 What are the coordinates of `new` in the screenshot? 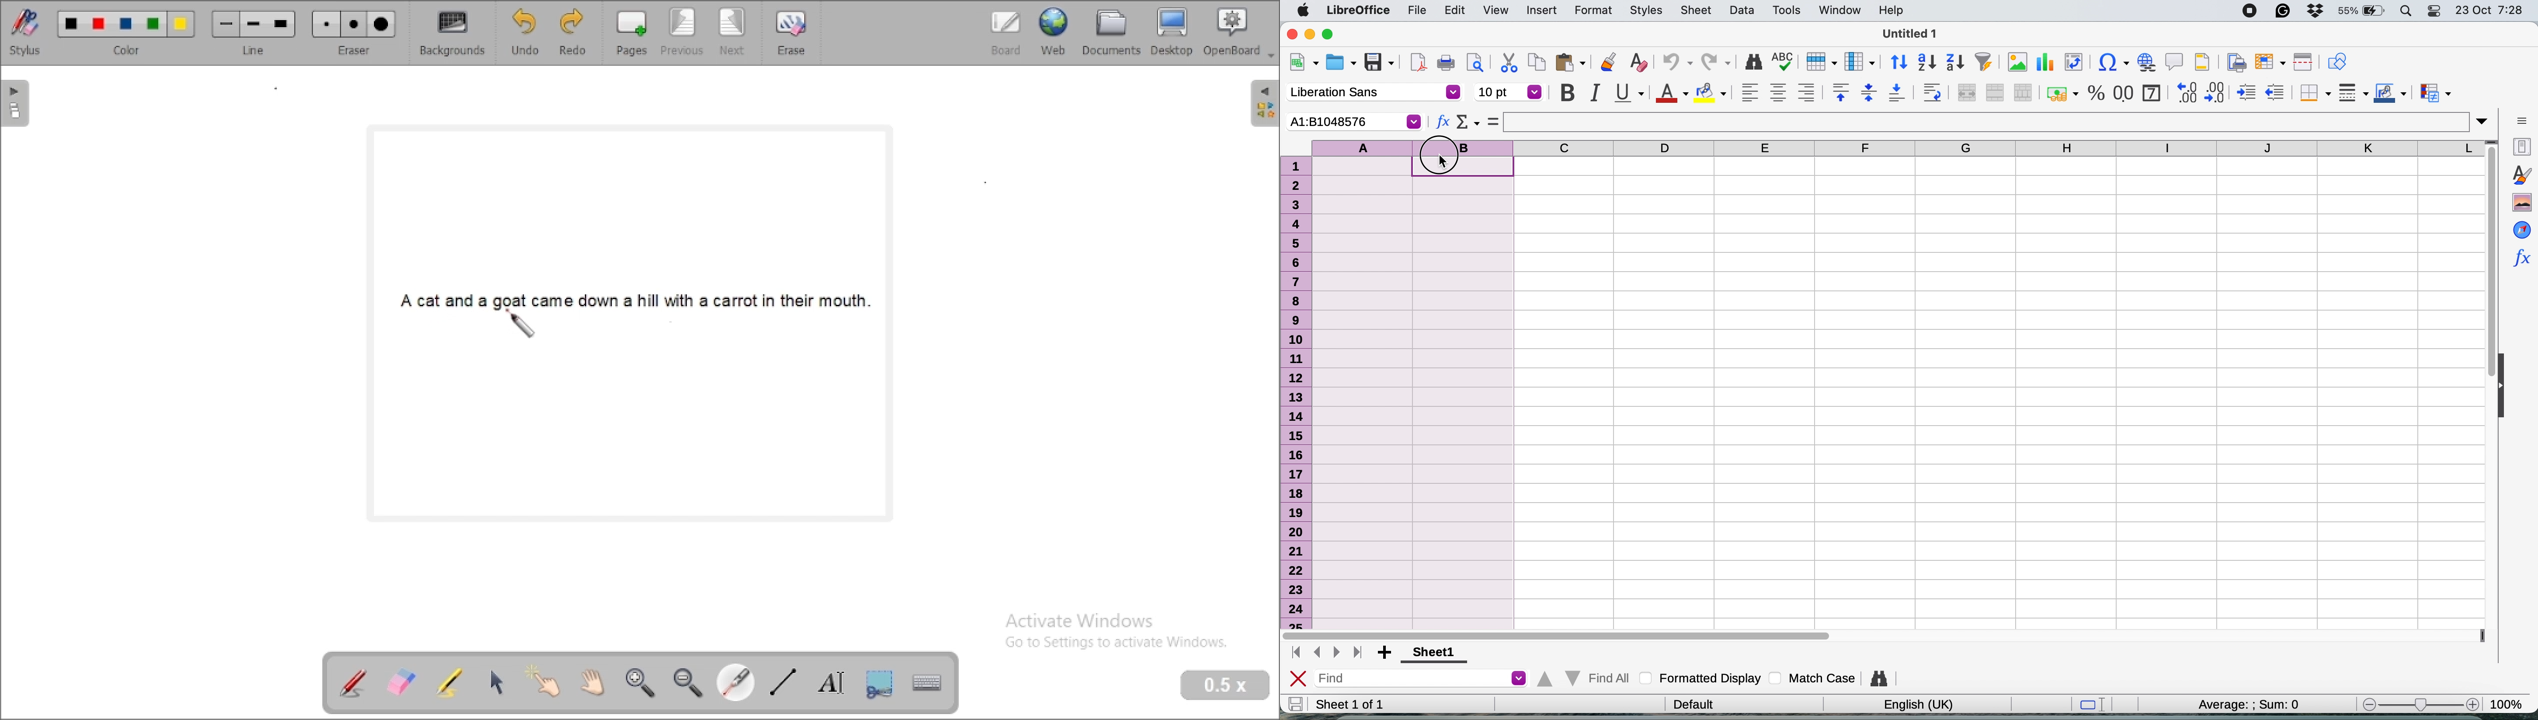 It's located at (1303, 63).